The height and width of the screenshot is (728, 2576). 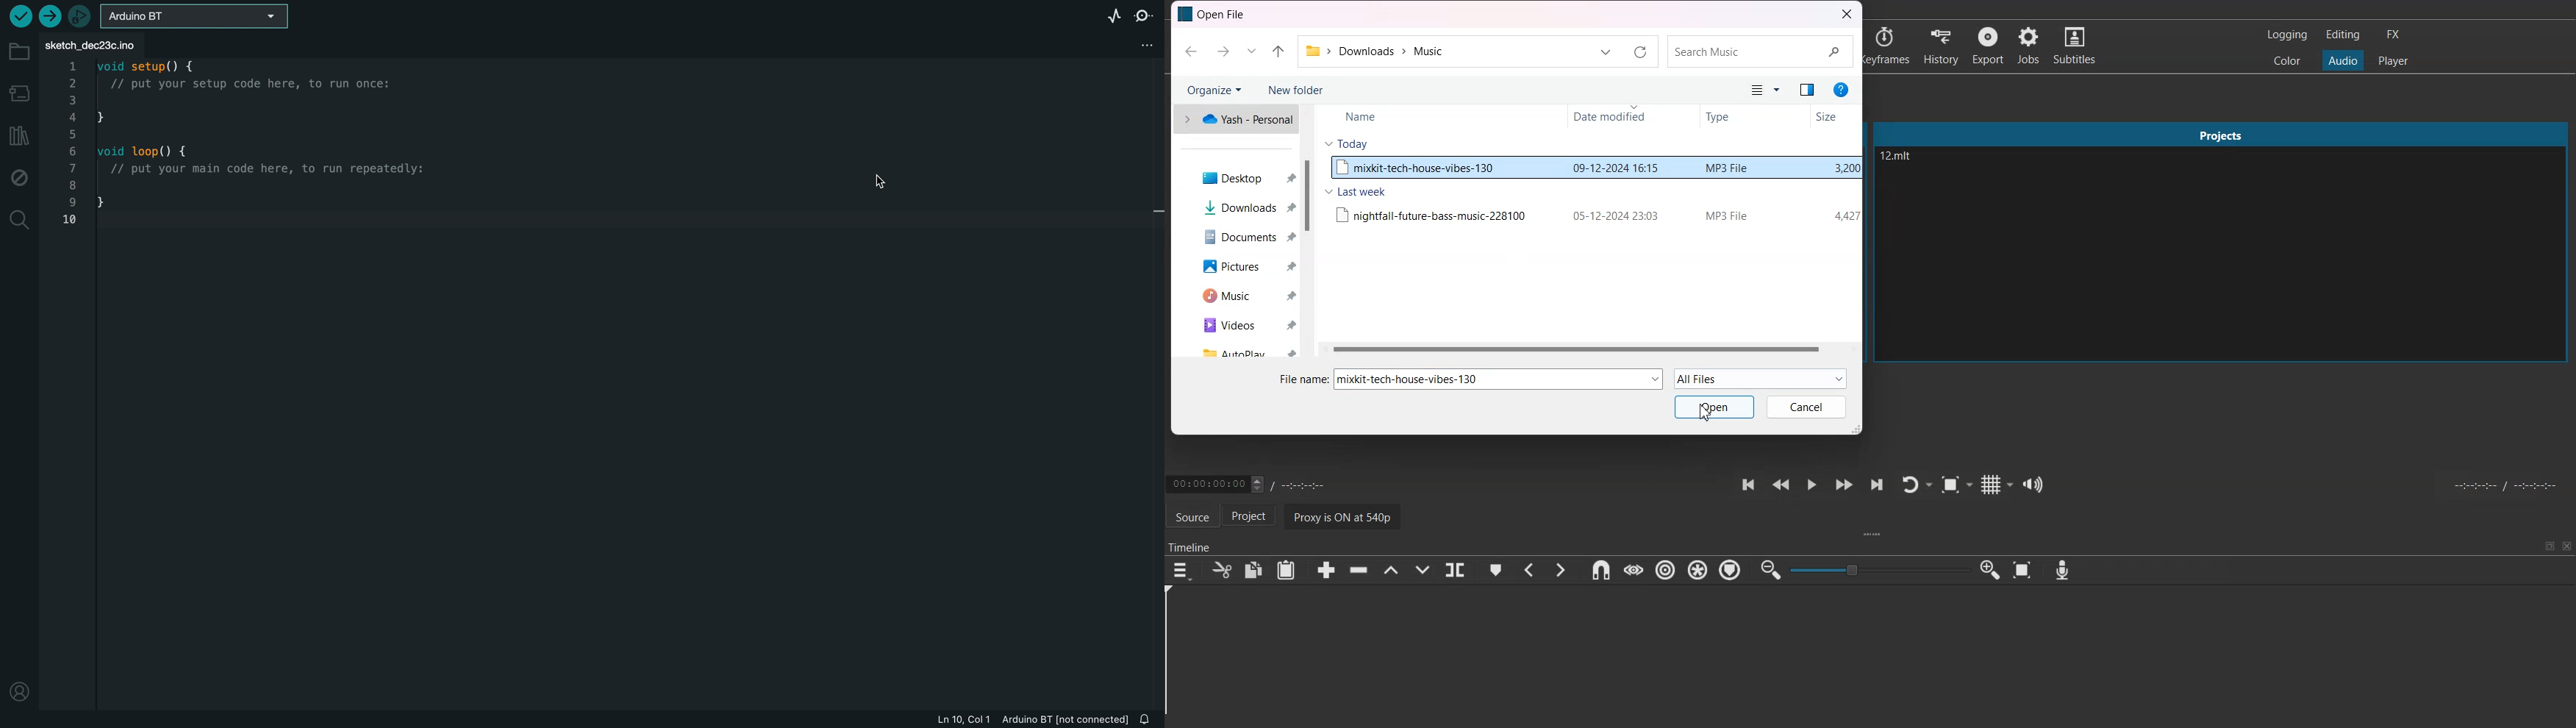 I want to click on Organize, so click(x=1214, y=89).